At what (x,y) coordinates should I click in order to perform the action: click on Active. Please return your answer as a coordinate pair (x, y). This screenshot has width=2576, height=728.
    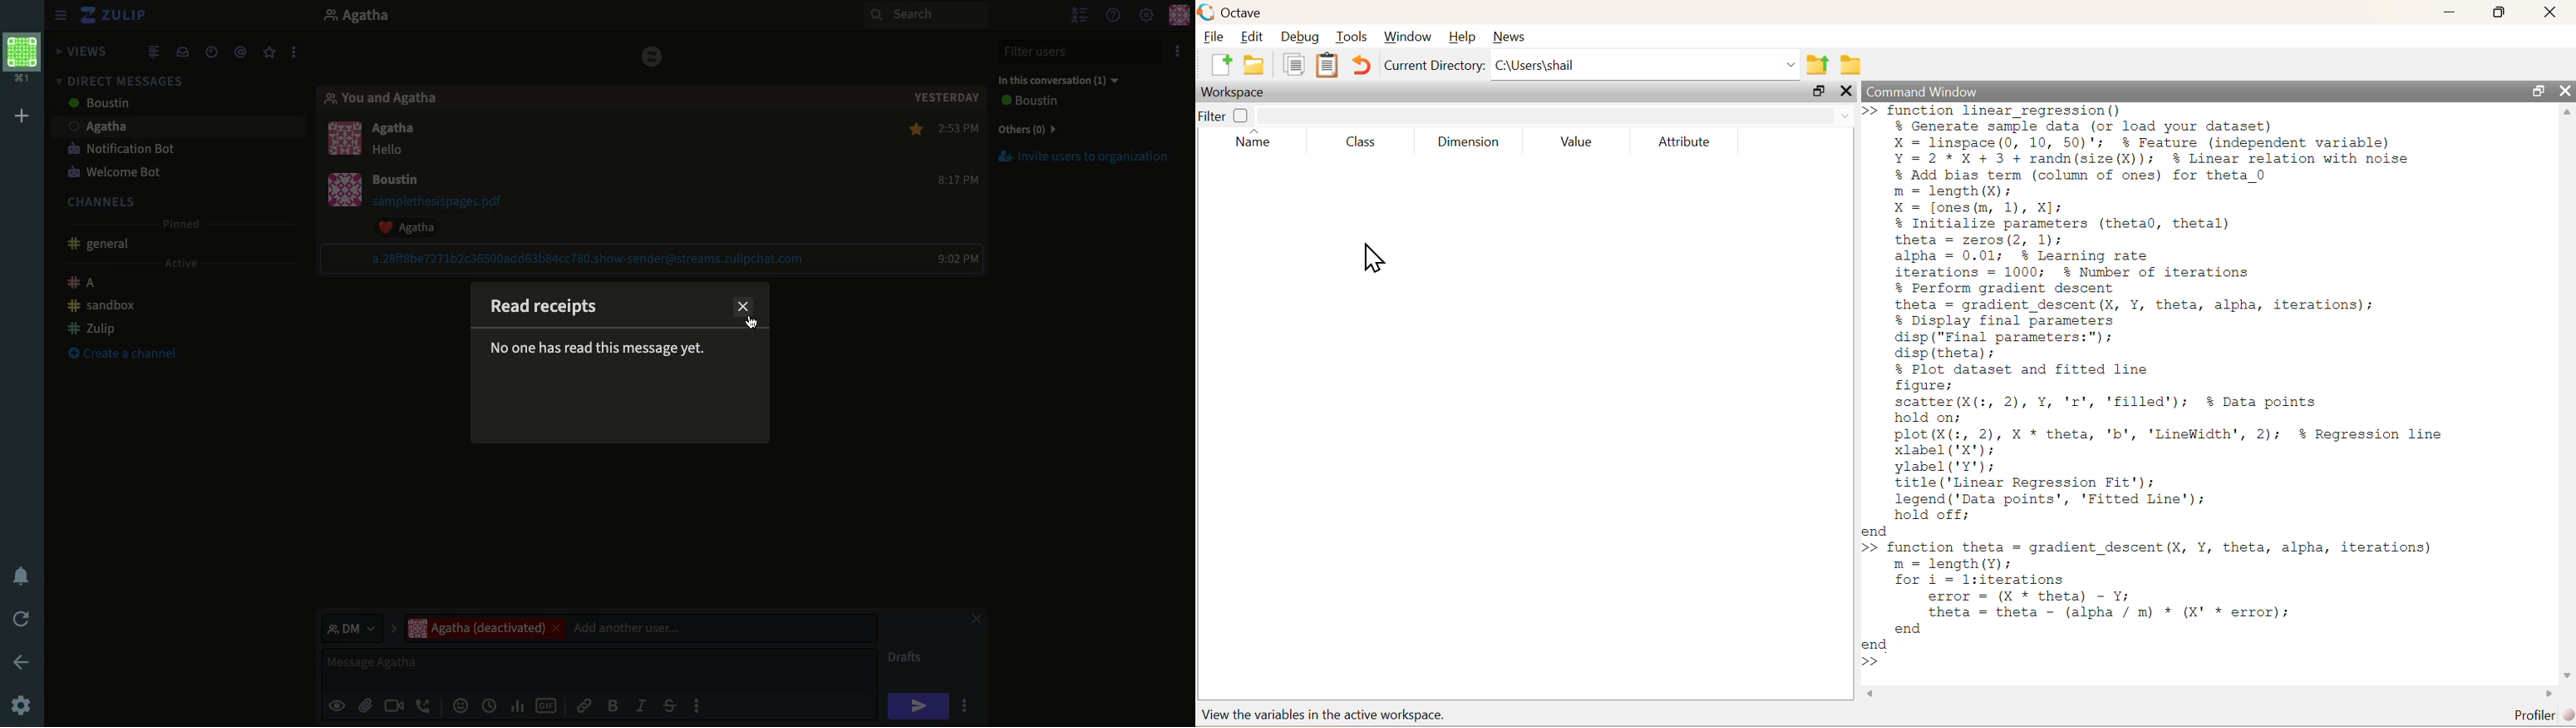
    Looking at the image, I should click on (179, 264).